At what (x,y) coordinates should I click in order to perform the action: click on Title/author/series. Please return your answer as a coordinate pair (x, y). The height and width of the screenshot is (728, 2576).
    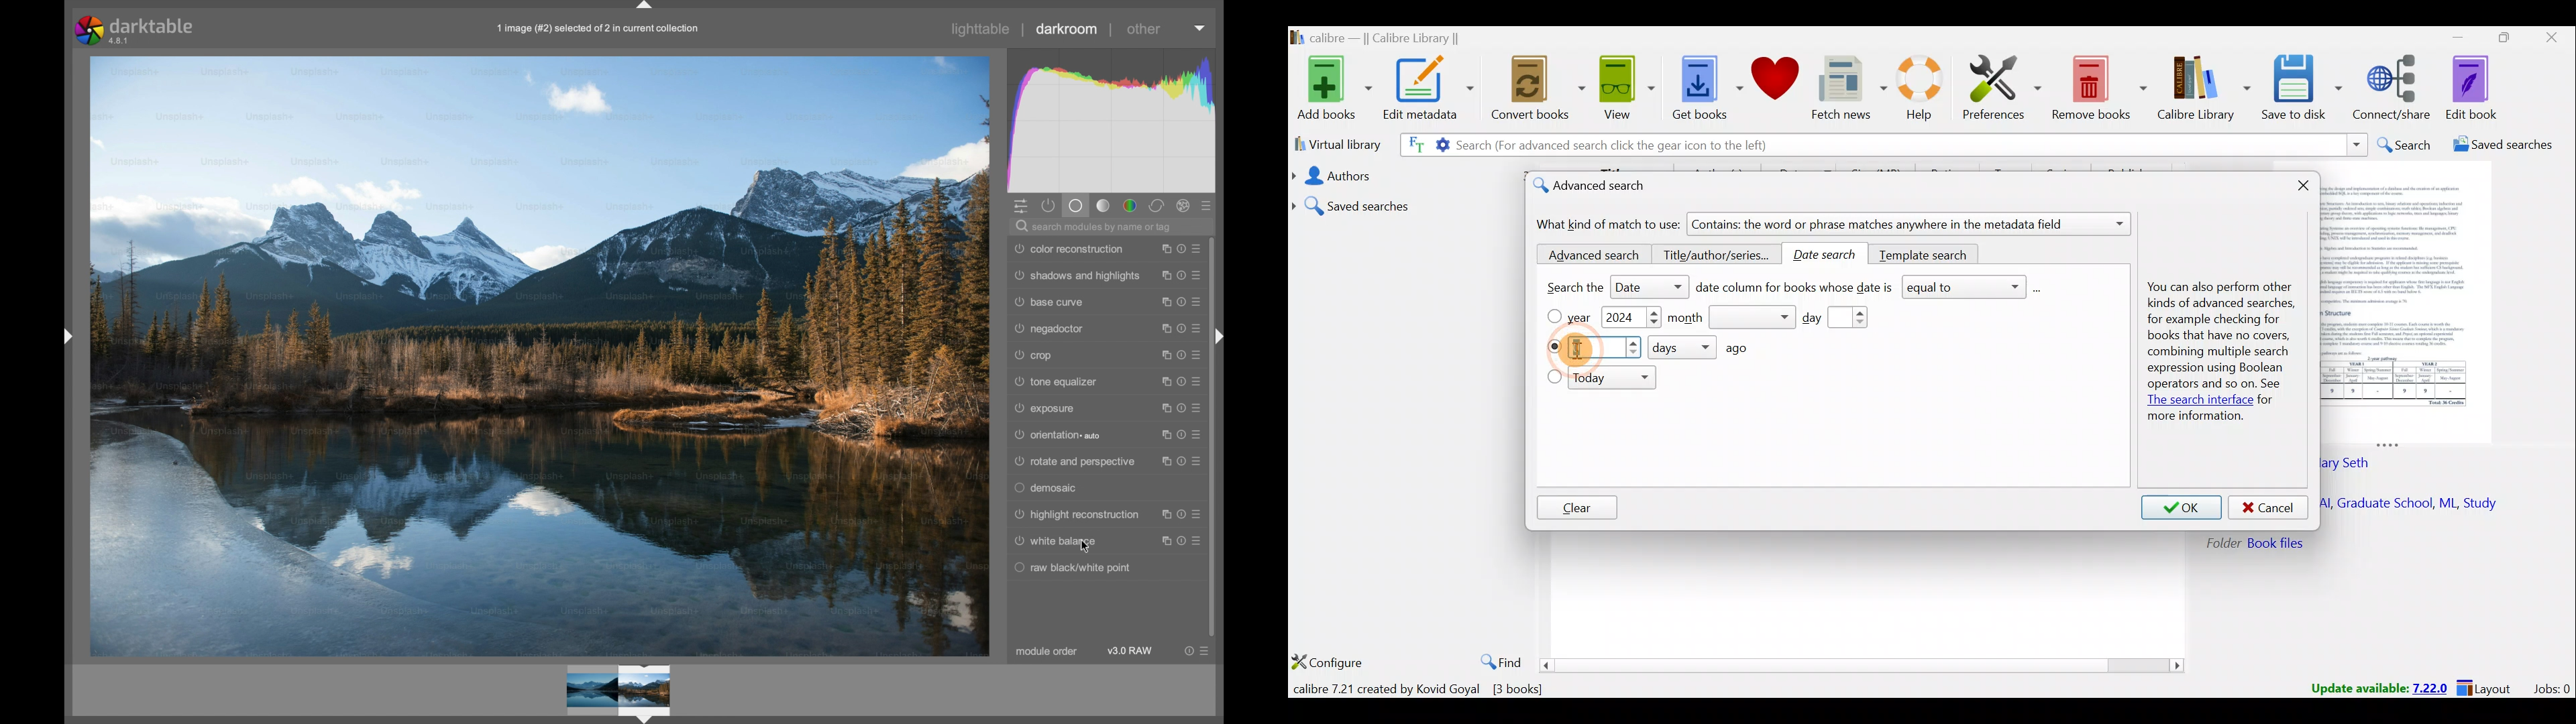
    Looking at the image, I should click on (1717, 256).